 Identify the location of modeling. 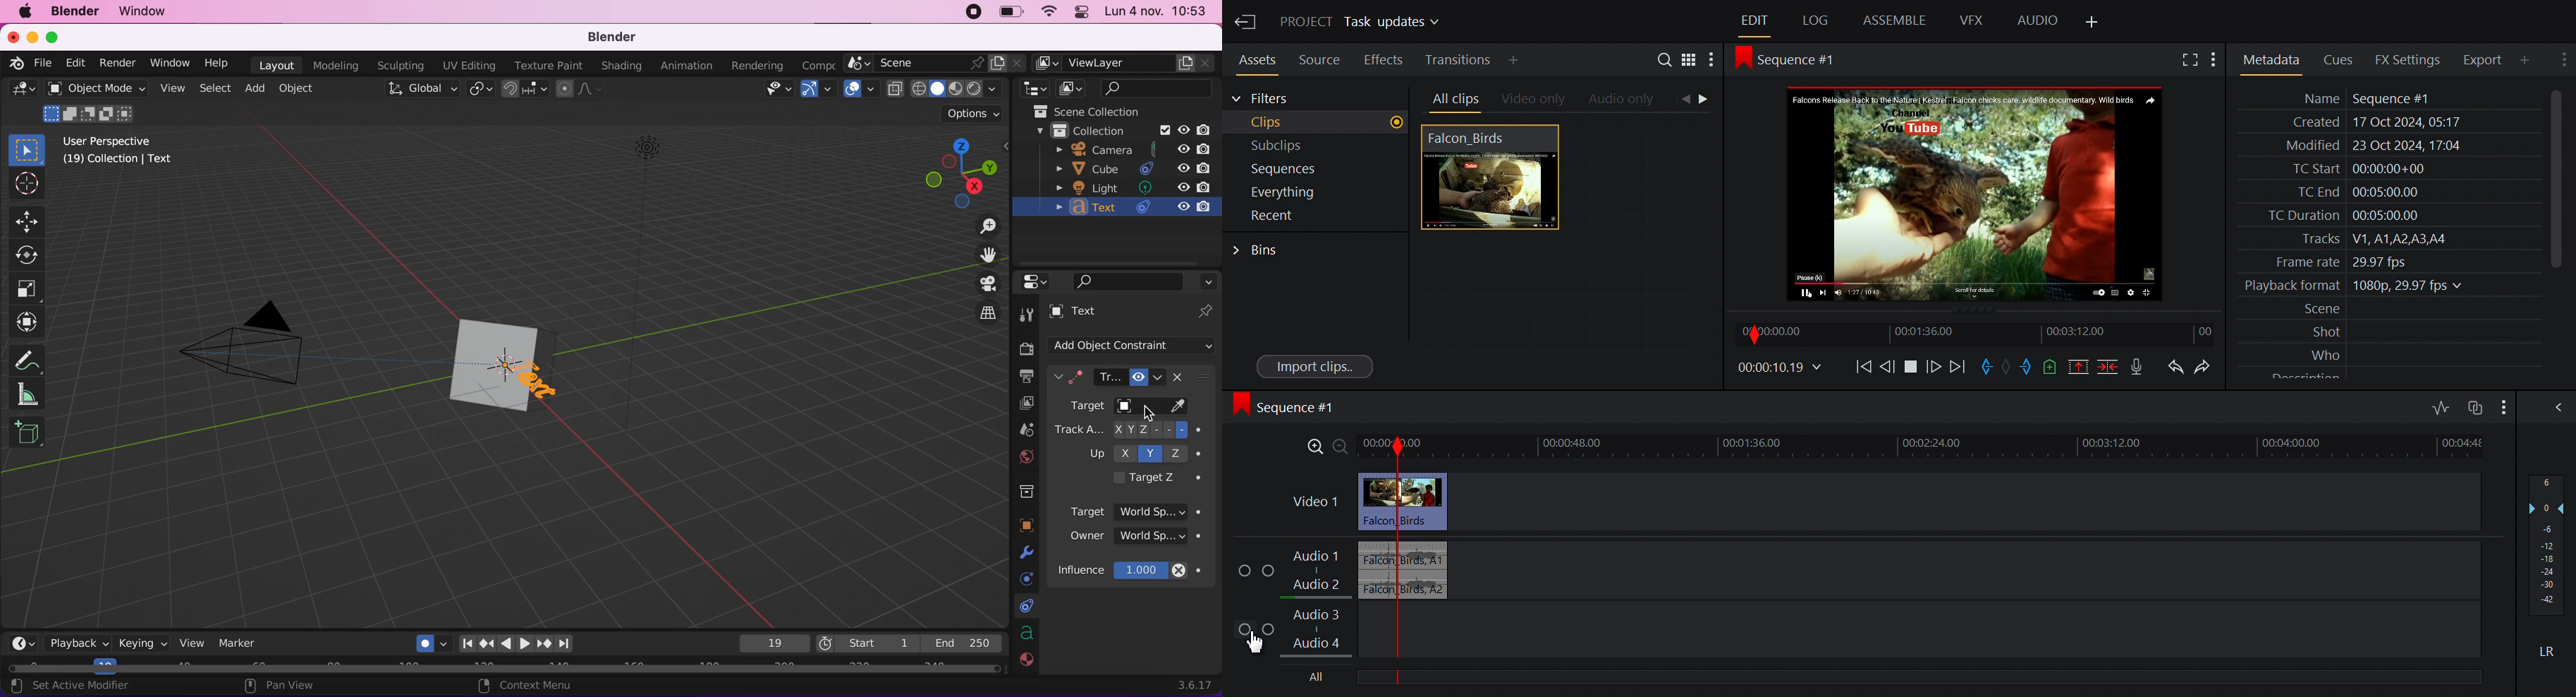
(340, 65).